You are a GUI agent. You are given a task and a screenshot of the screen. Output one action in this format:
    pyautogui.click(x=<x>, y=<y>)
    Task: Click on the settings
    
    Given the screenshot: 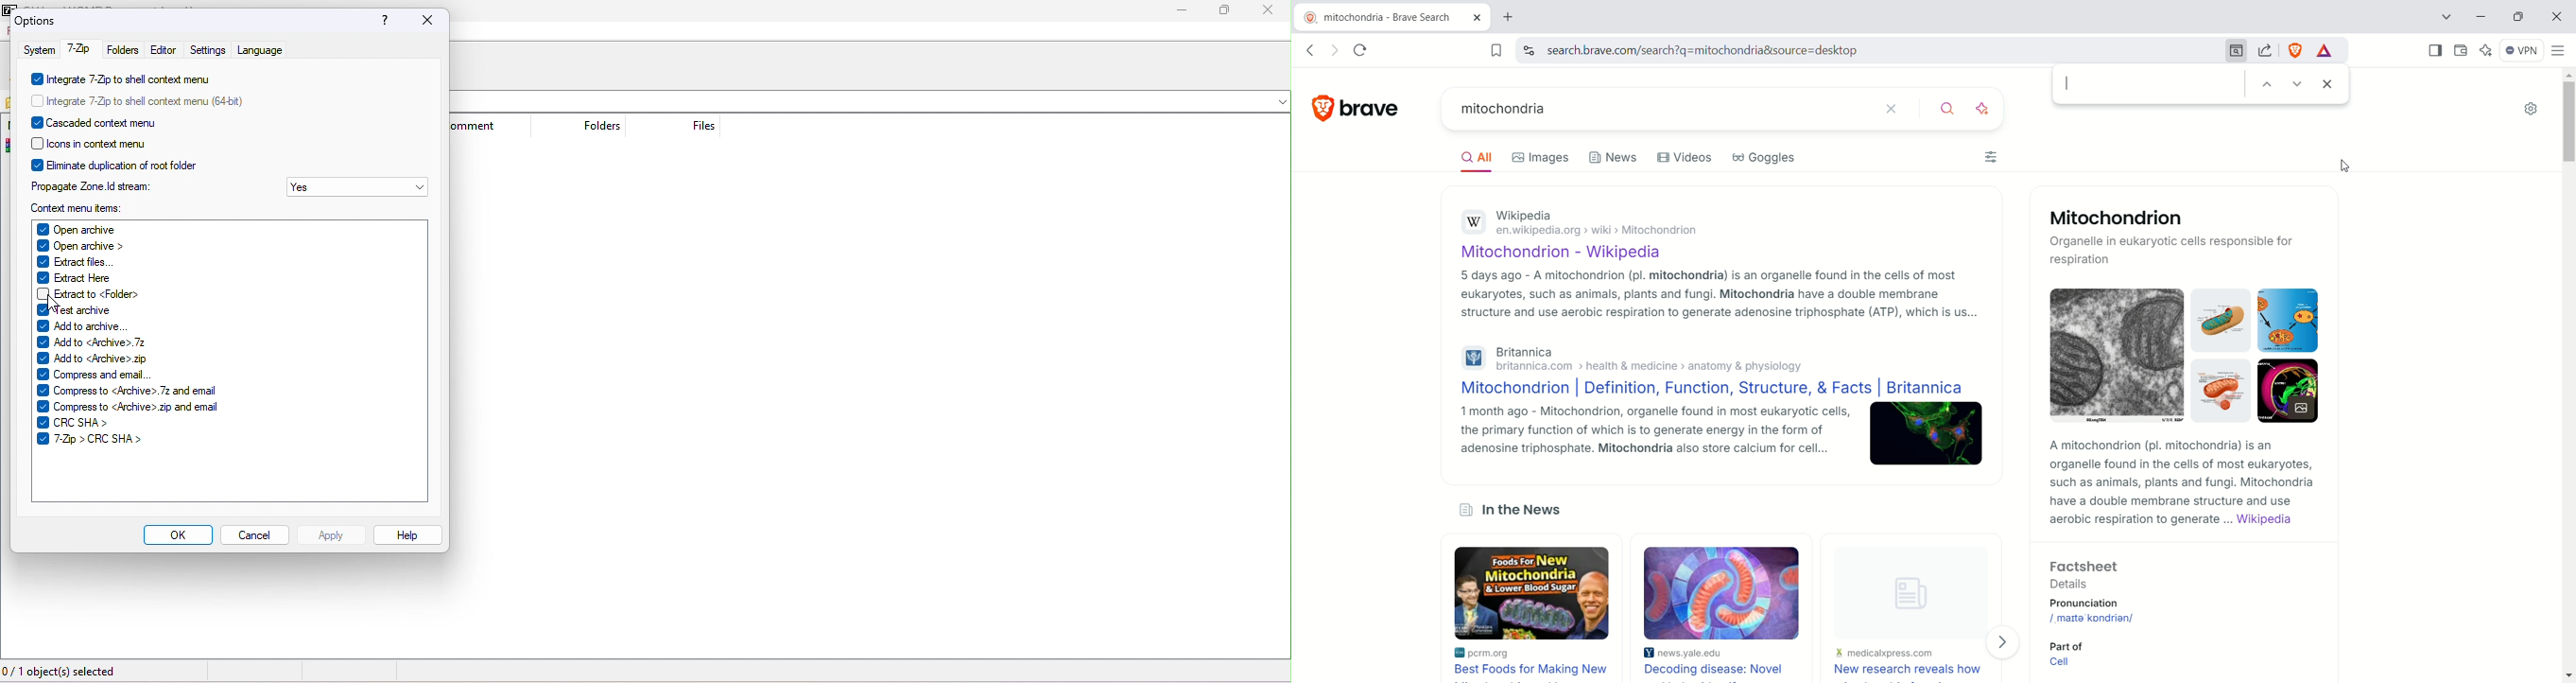 What is the action you would take?
    pyautogui.click(x=207, y=49)
    